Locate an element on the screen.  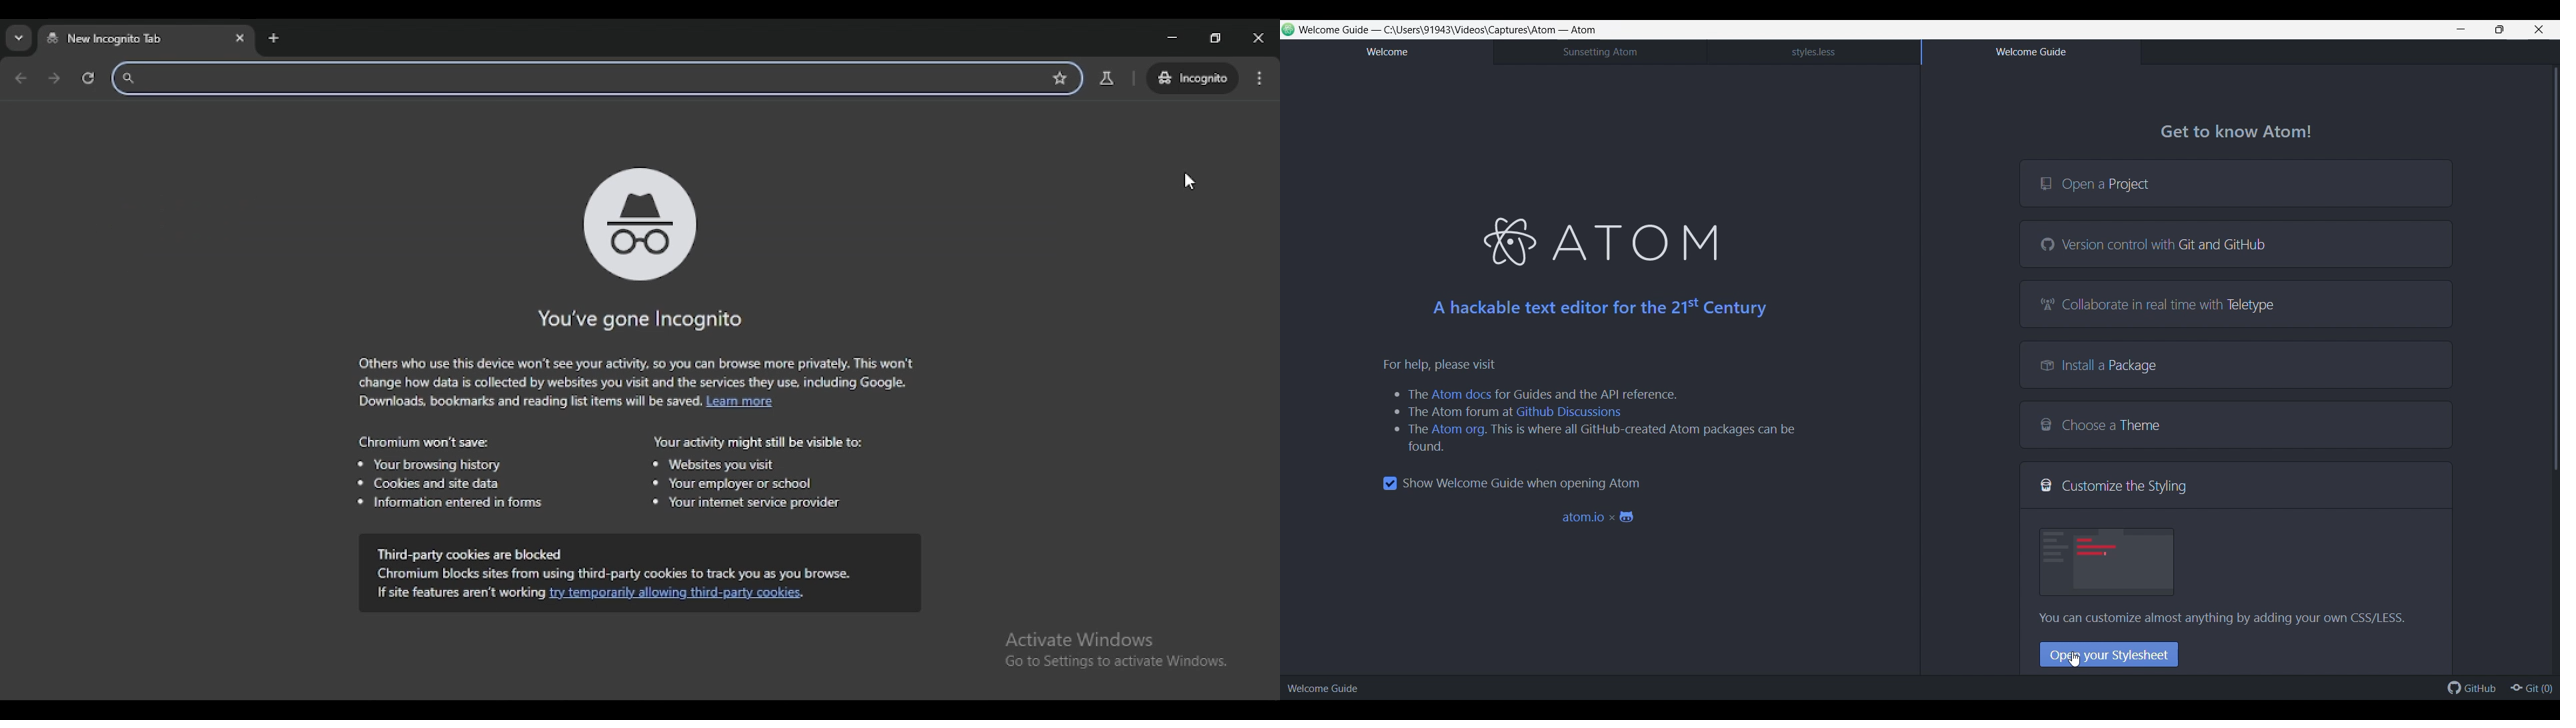
search tabs is located at coordinates (18, 39).